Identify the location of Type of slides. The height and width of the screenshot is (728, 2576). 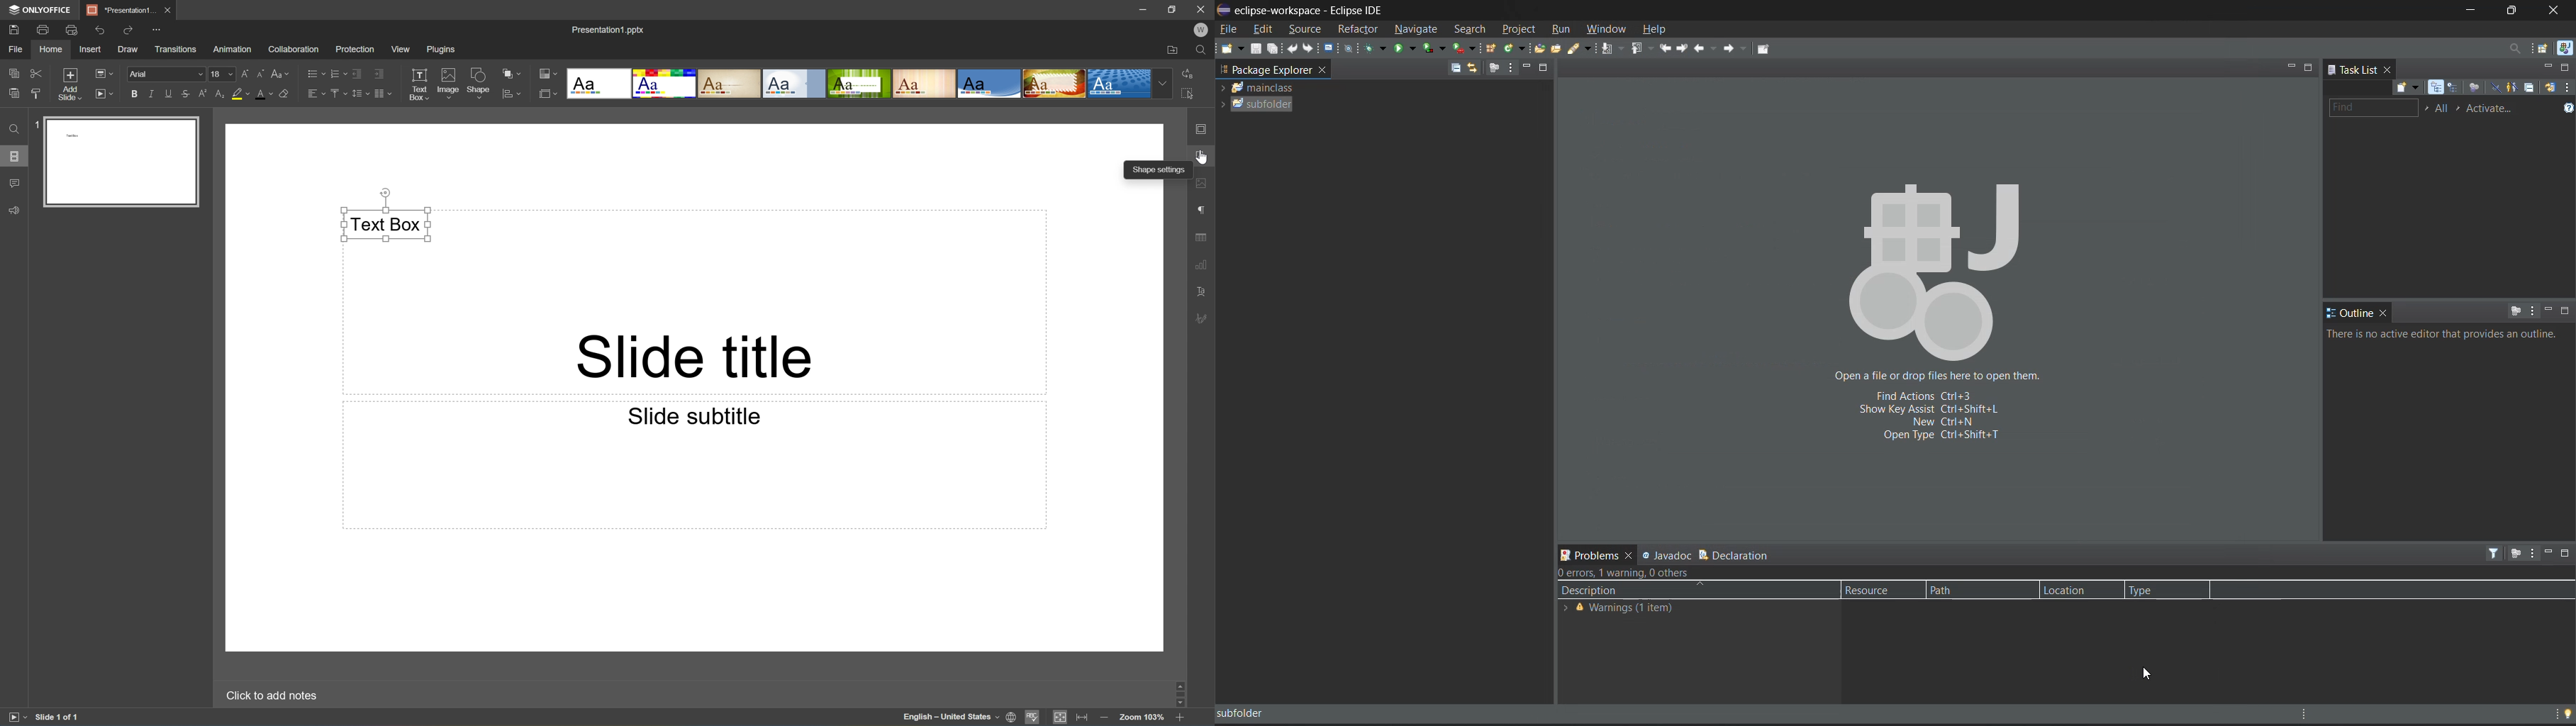
(858, 84).